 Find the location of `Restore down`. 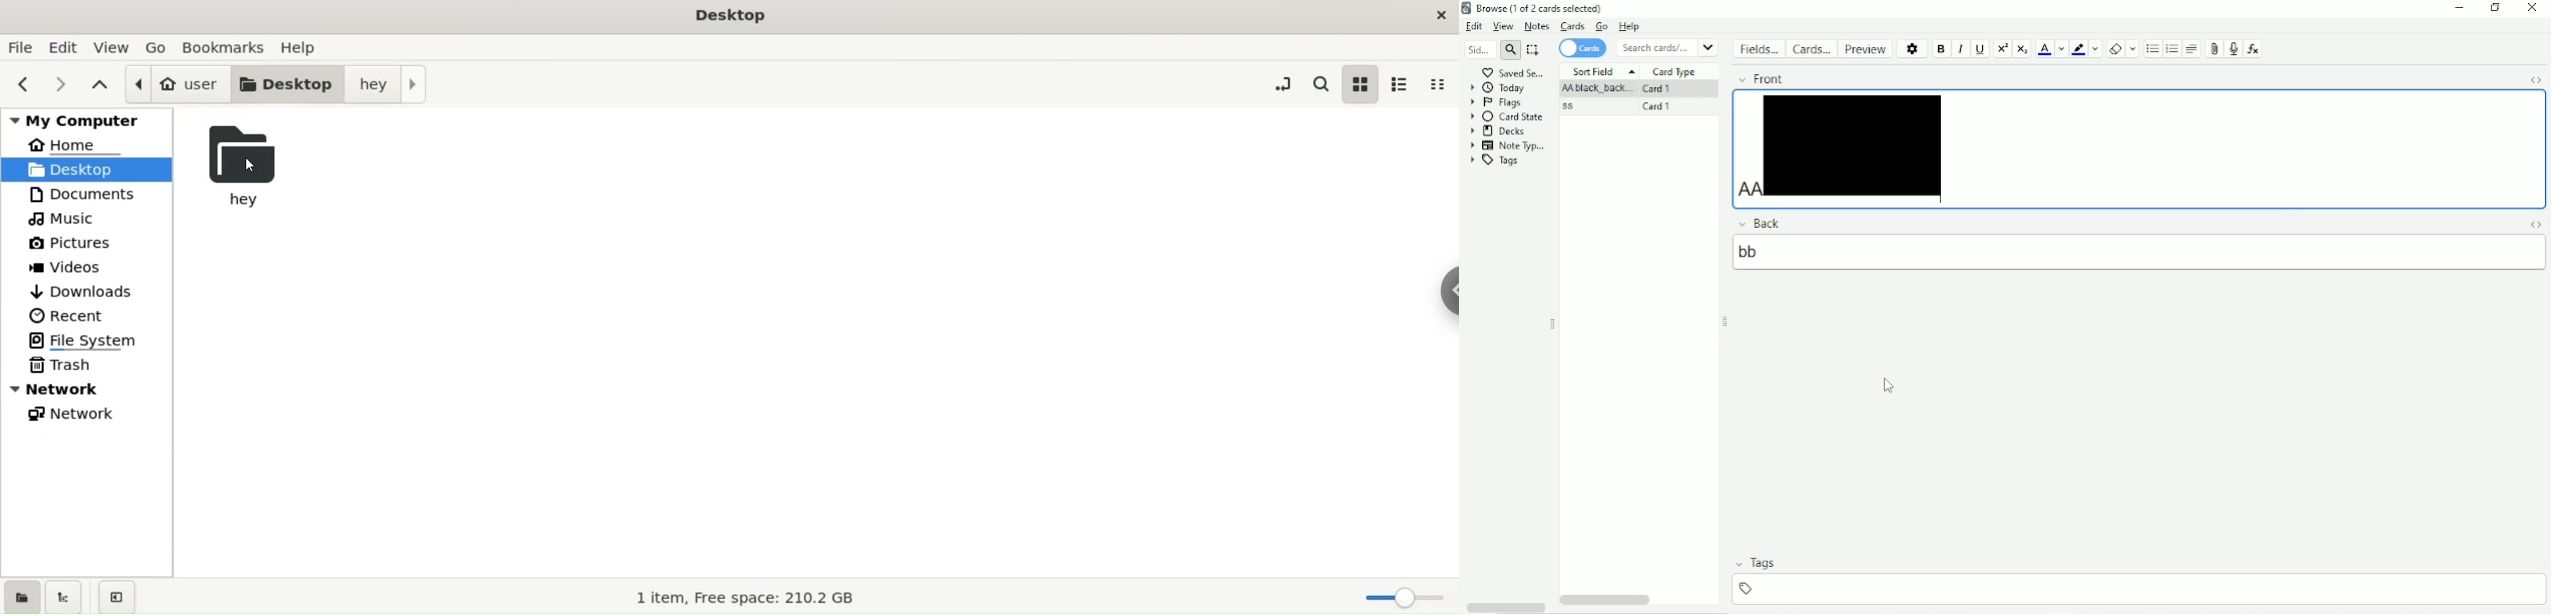

Restore down is located at coordinates (2495, 8).